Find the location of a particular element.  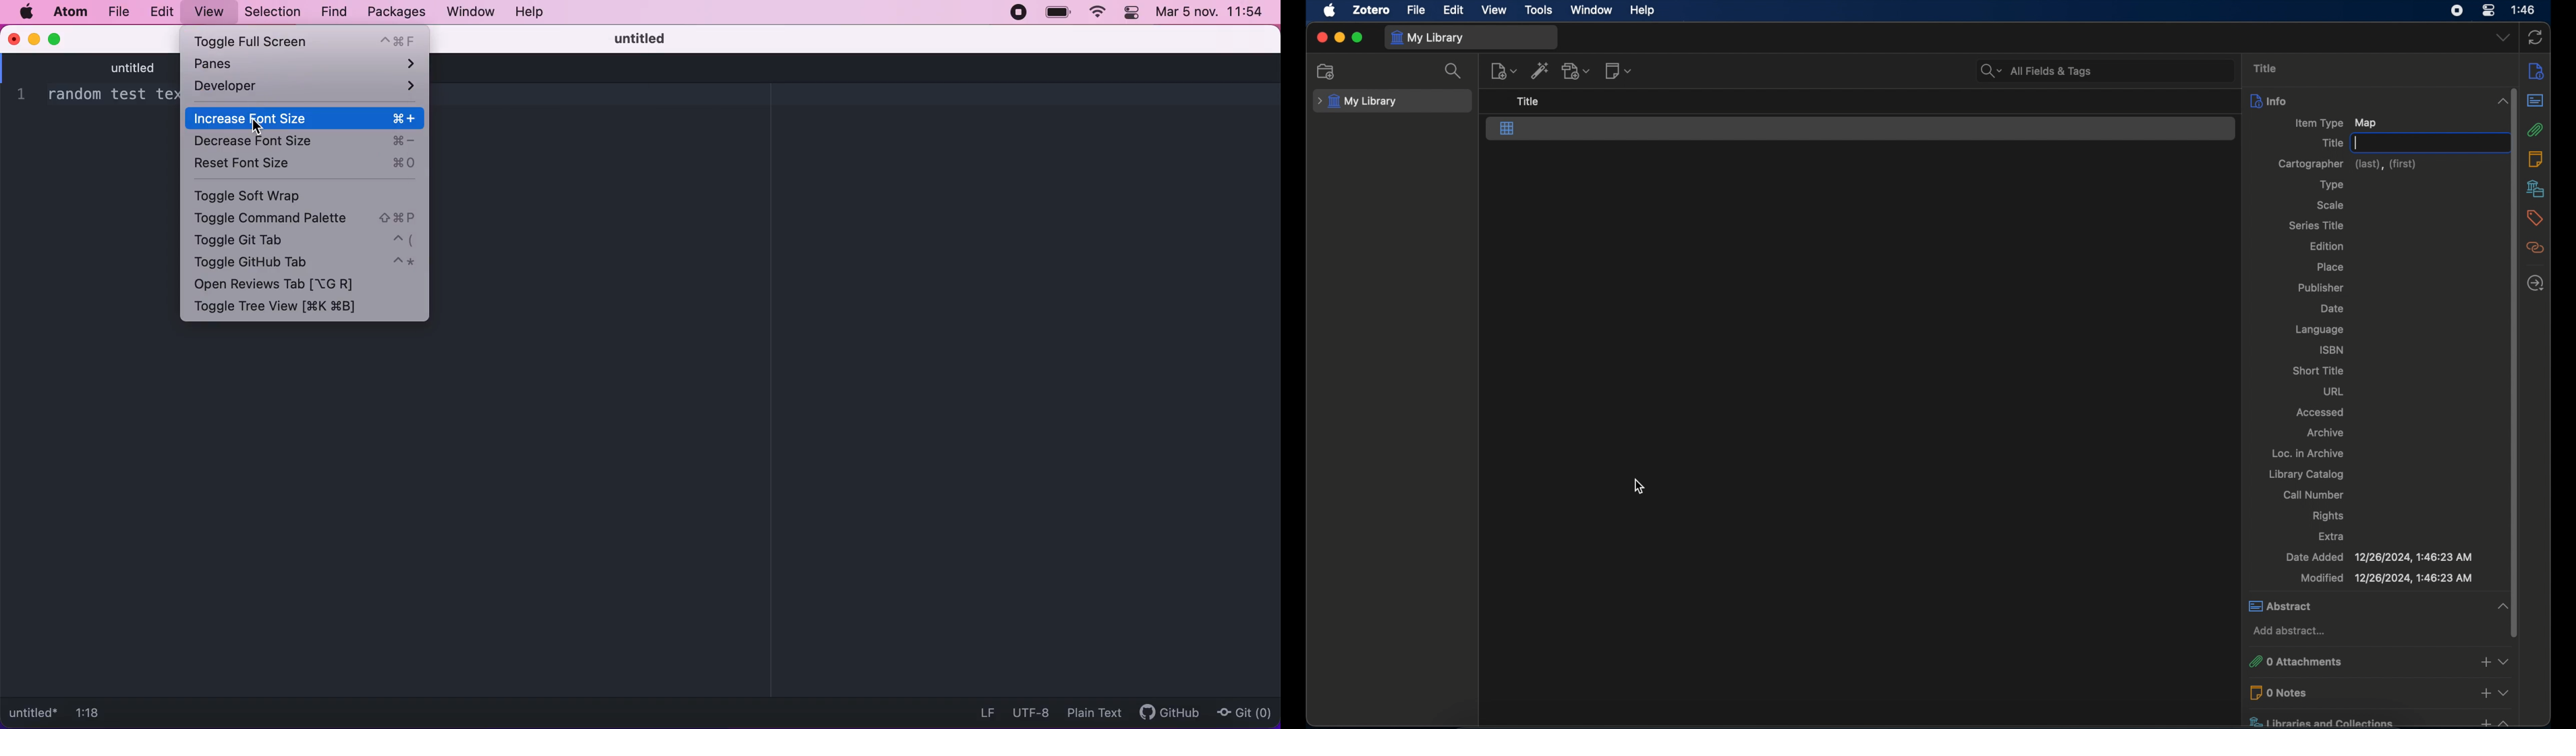

map is located at coordinates (1507, 129).